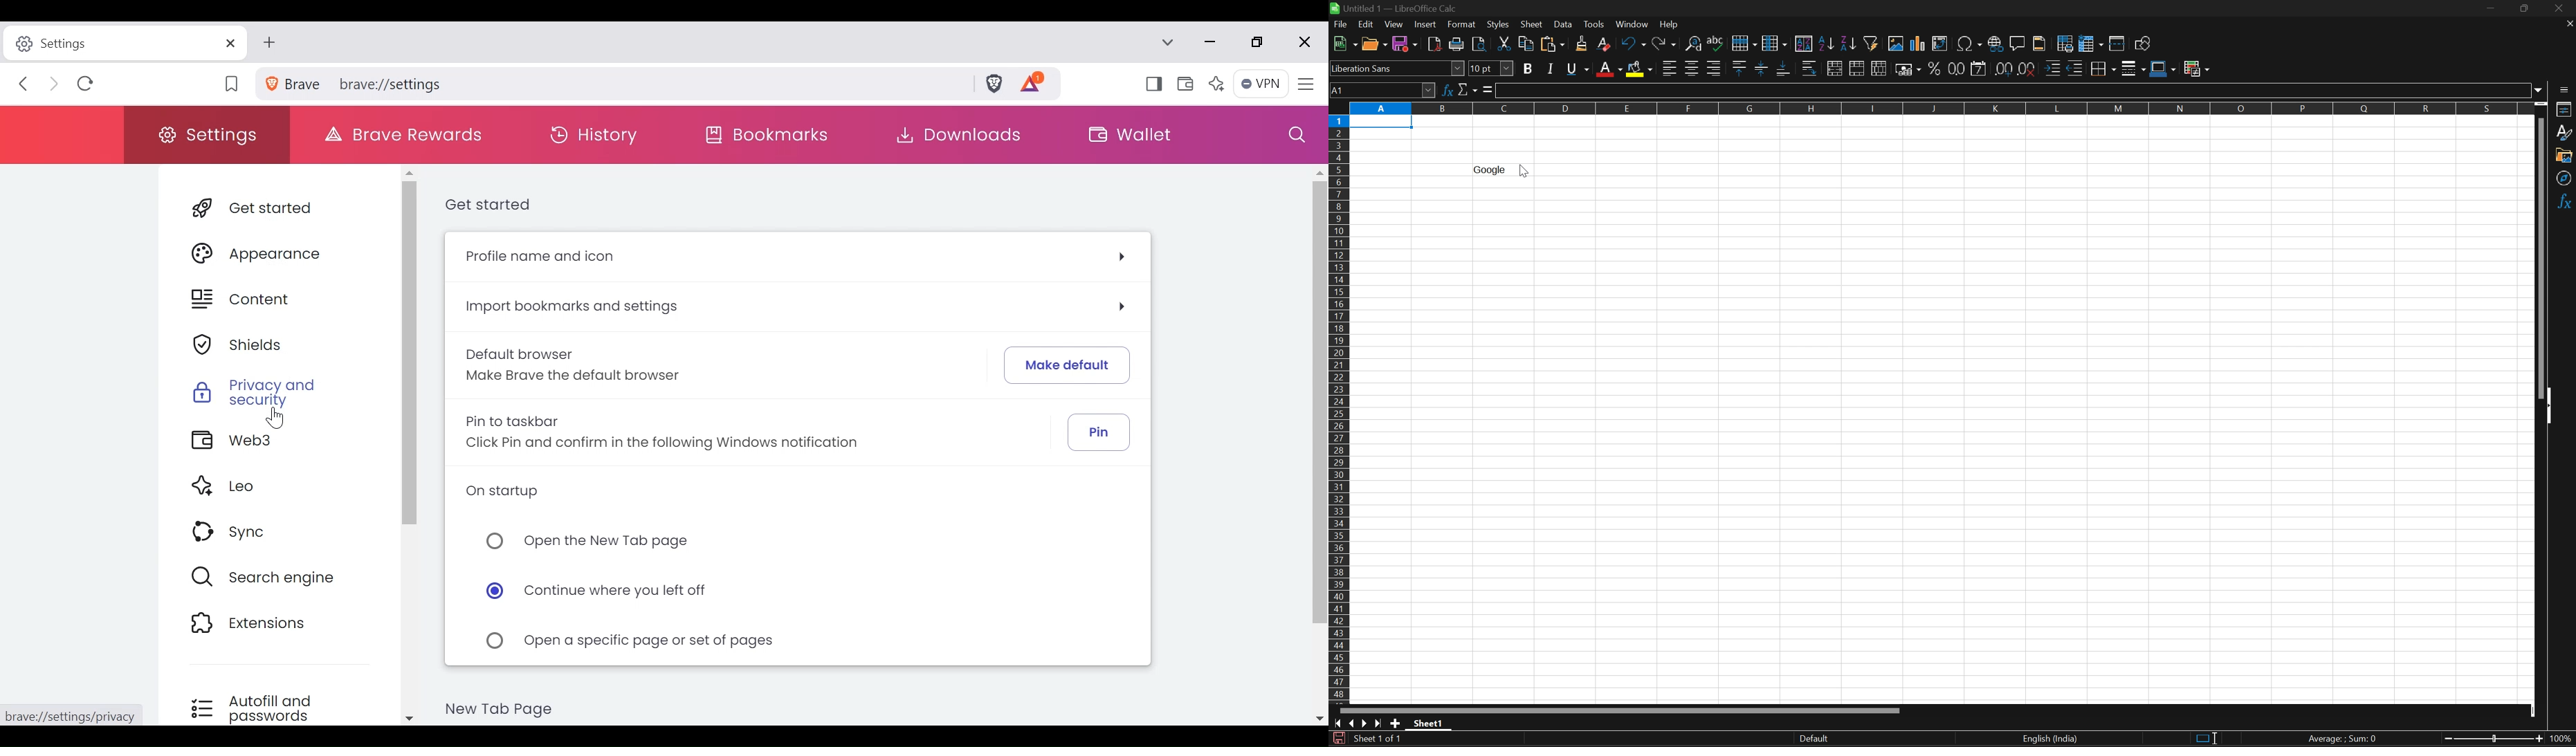 The height and width of the screenshot is (756, 2576). I want to click on Redo, so click(1664, 43).